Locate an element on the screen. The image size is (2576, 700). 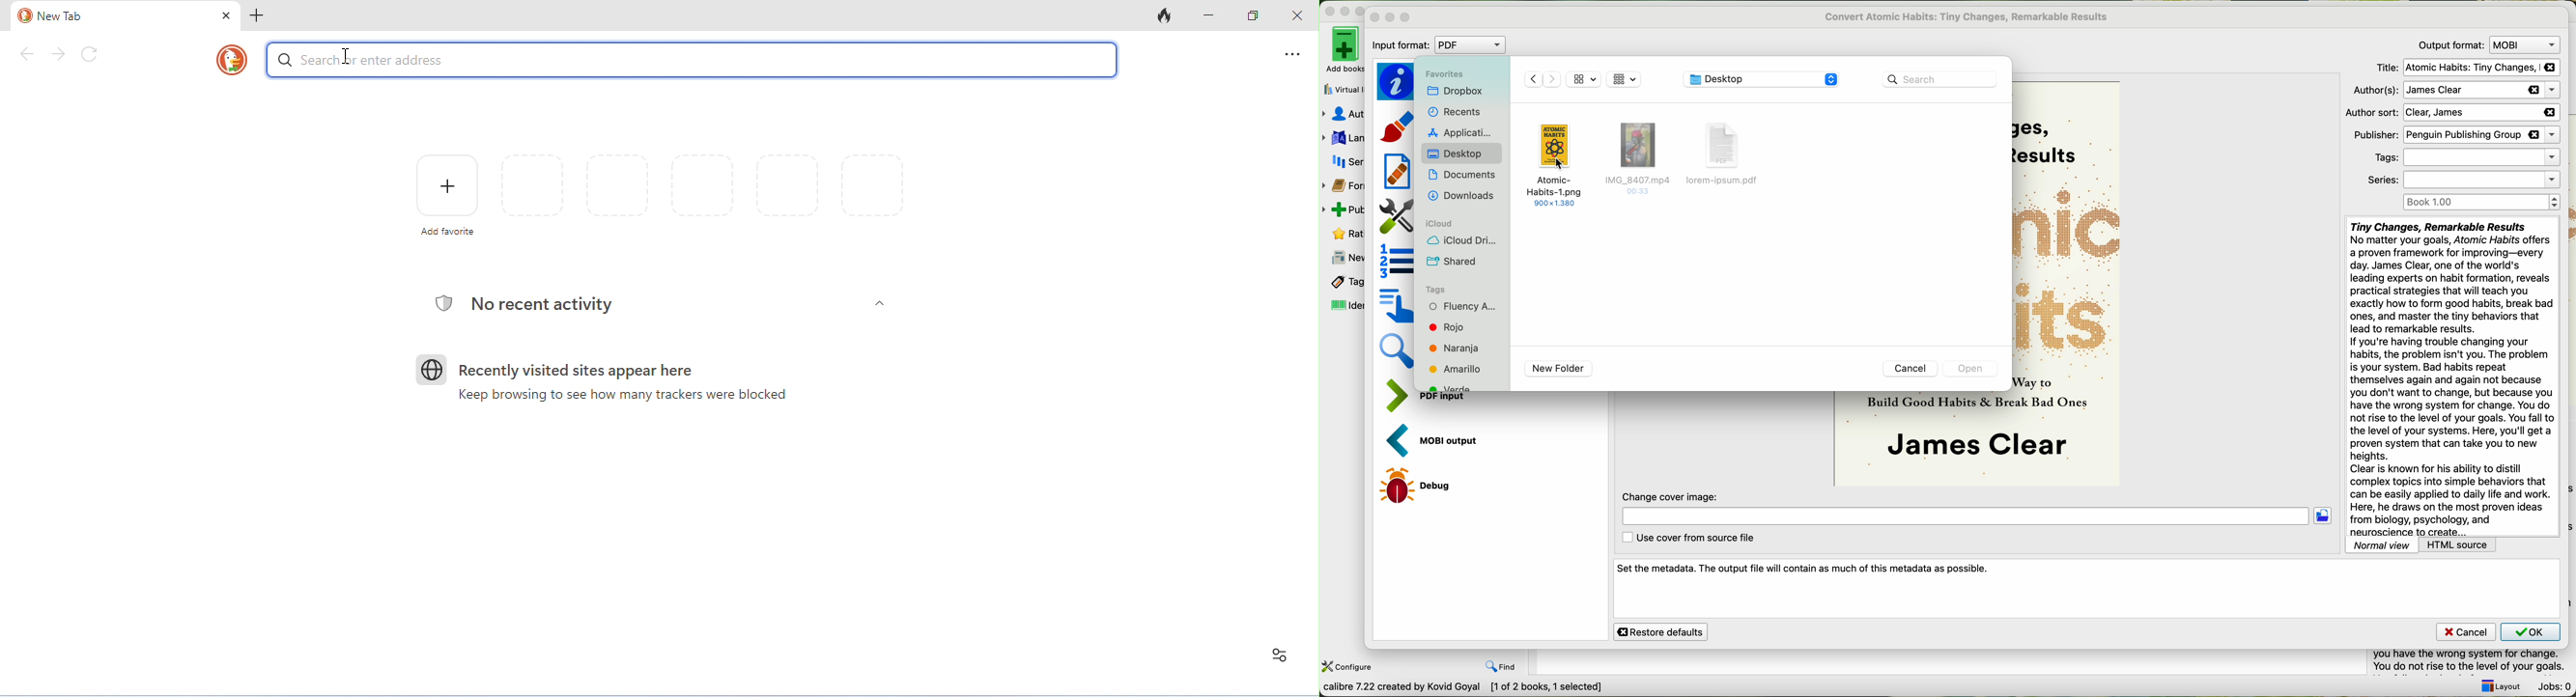
shared is located at coordinates (1454, 262).